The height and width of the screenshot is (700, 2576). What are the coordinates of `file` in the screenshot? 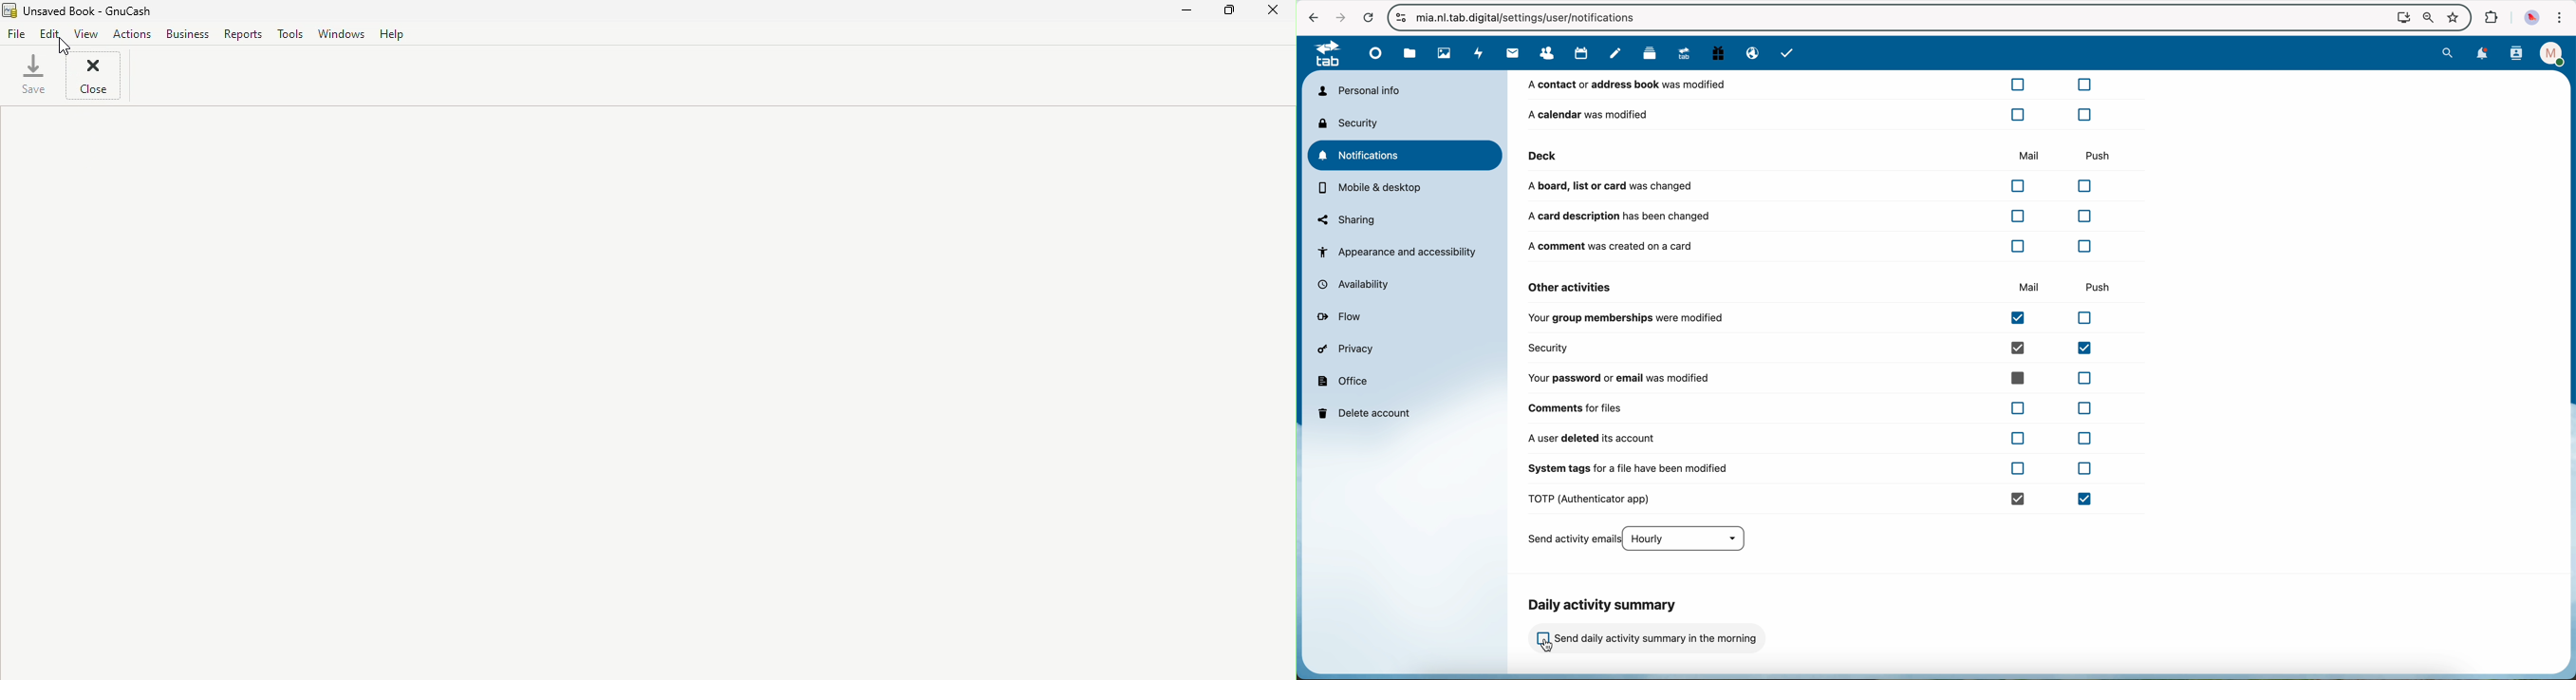 It's located at (1410, 54).